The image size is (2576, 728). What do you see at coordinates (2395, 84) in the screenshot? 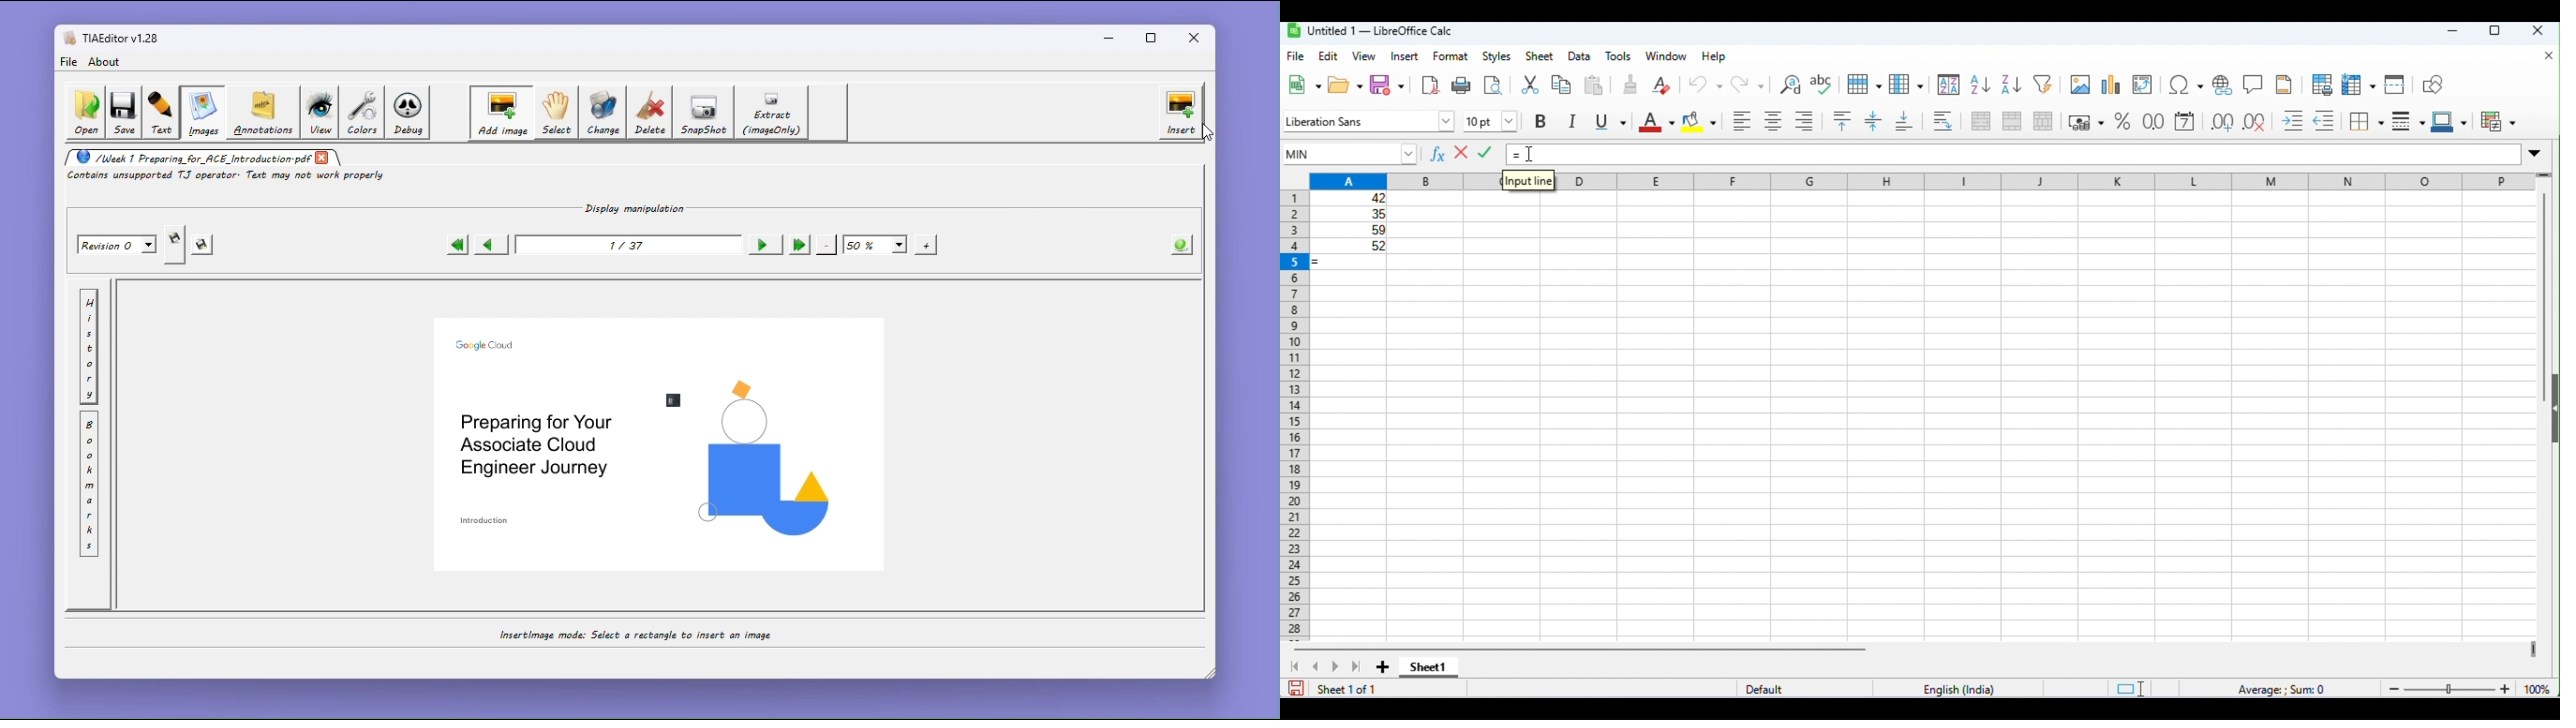
I see `split window` at bounding box center [2395, 84].